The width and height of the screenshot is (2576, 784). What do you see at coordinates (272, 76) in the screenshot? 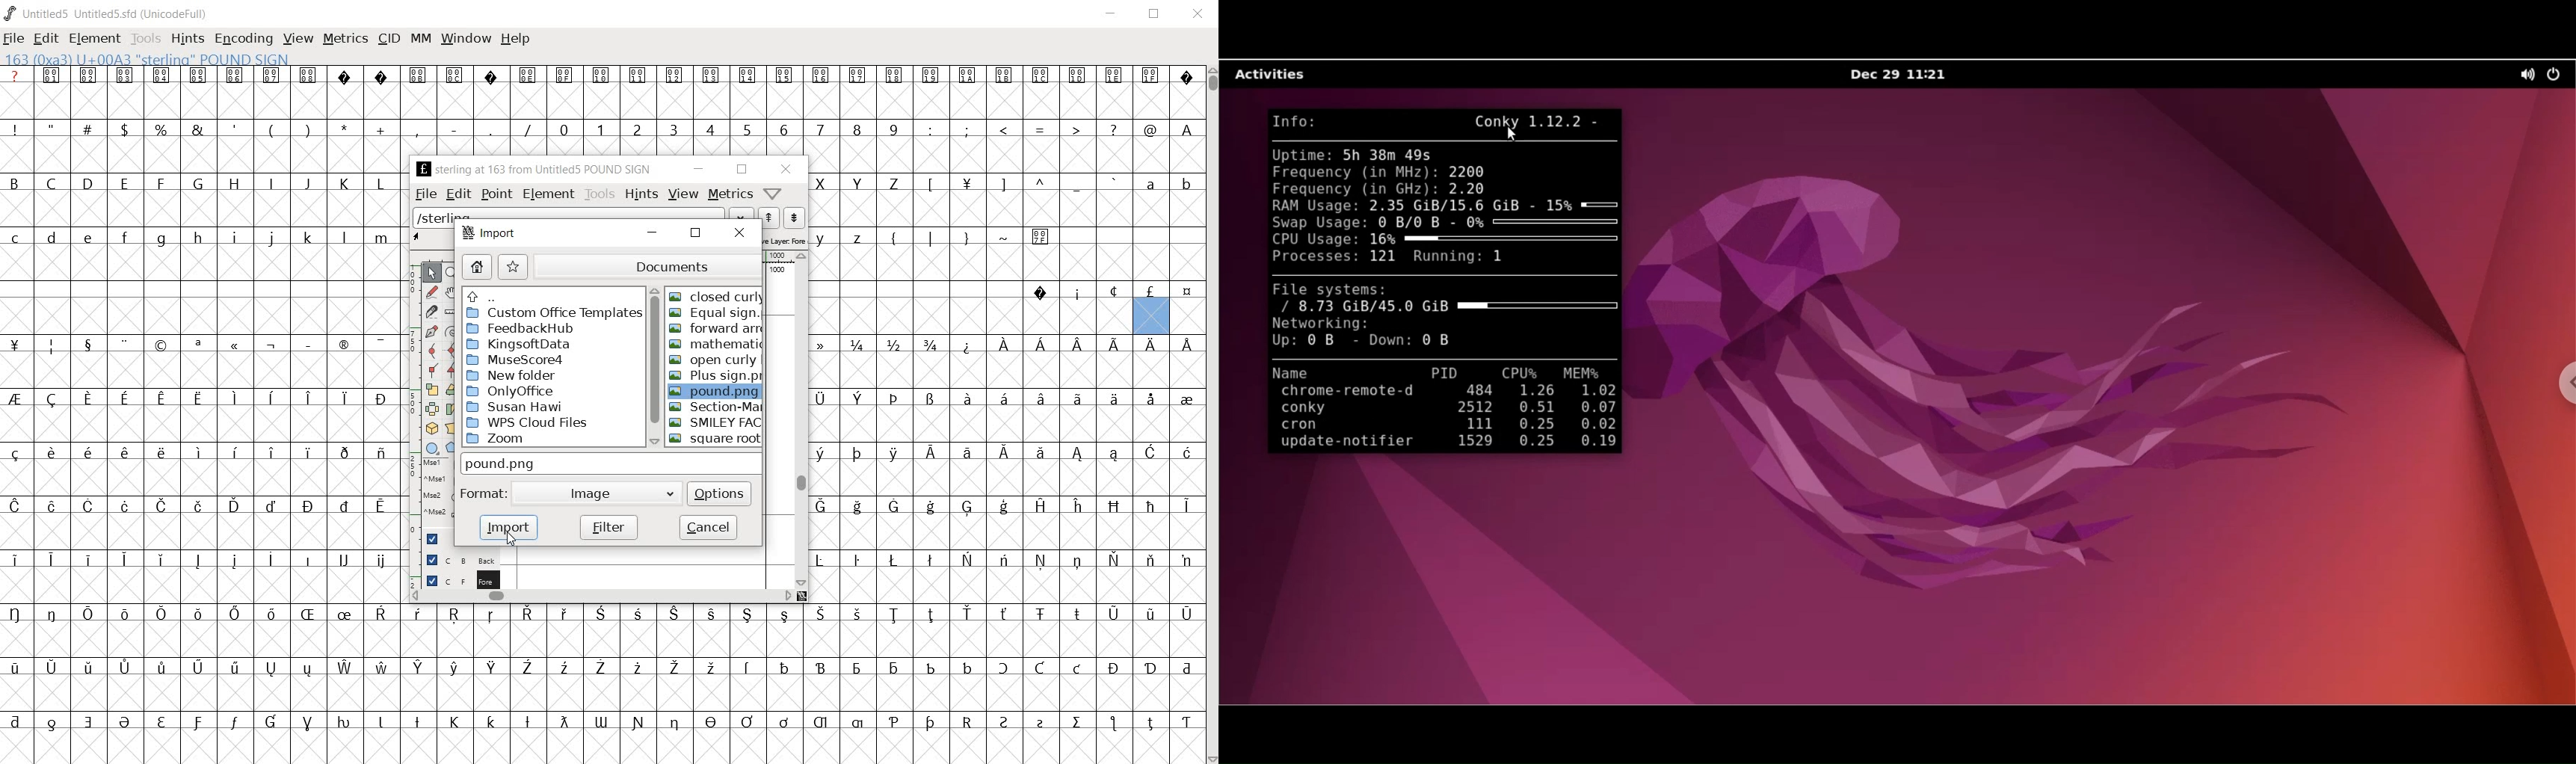
I see `Symbol` at bounding box center [272, 76].